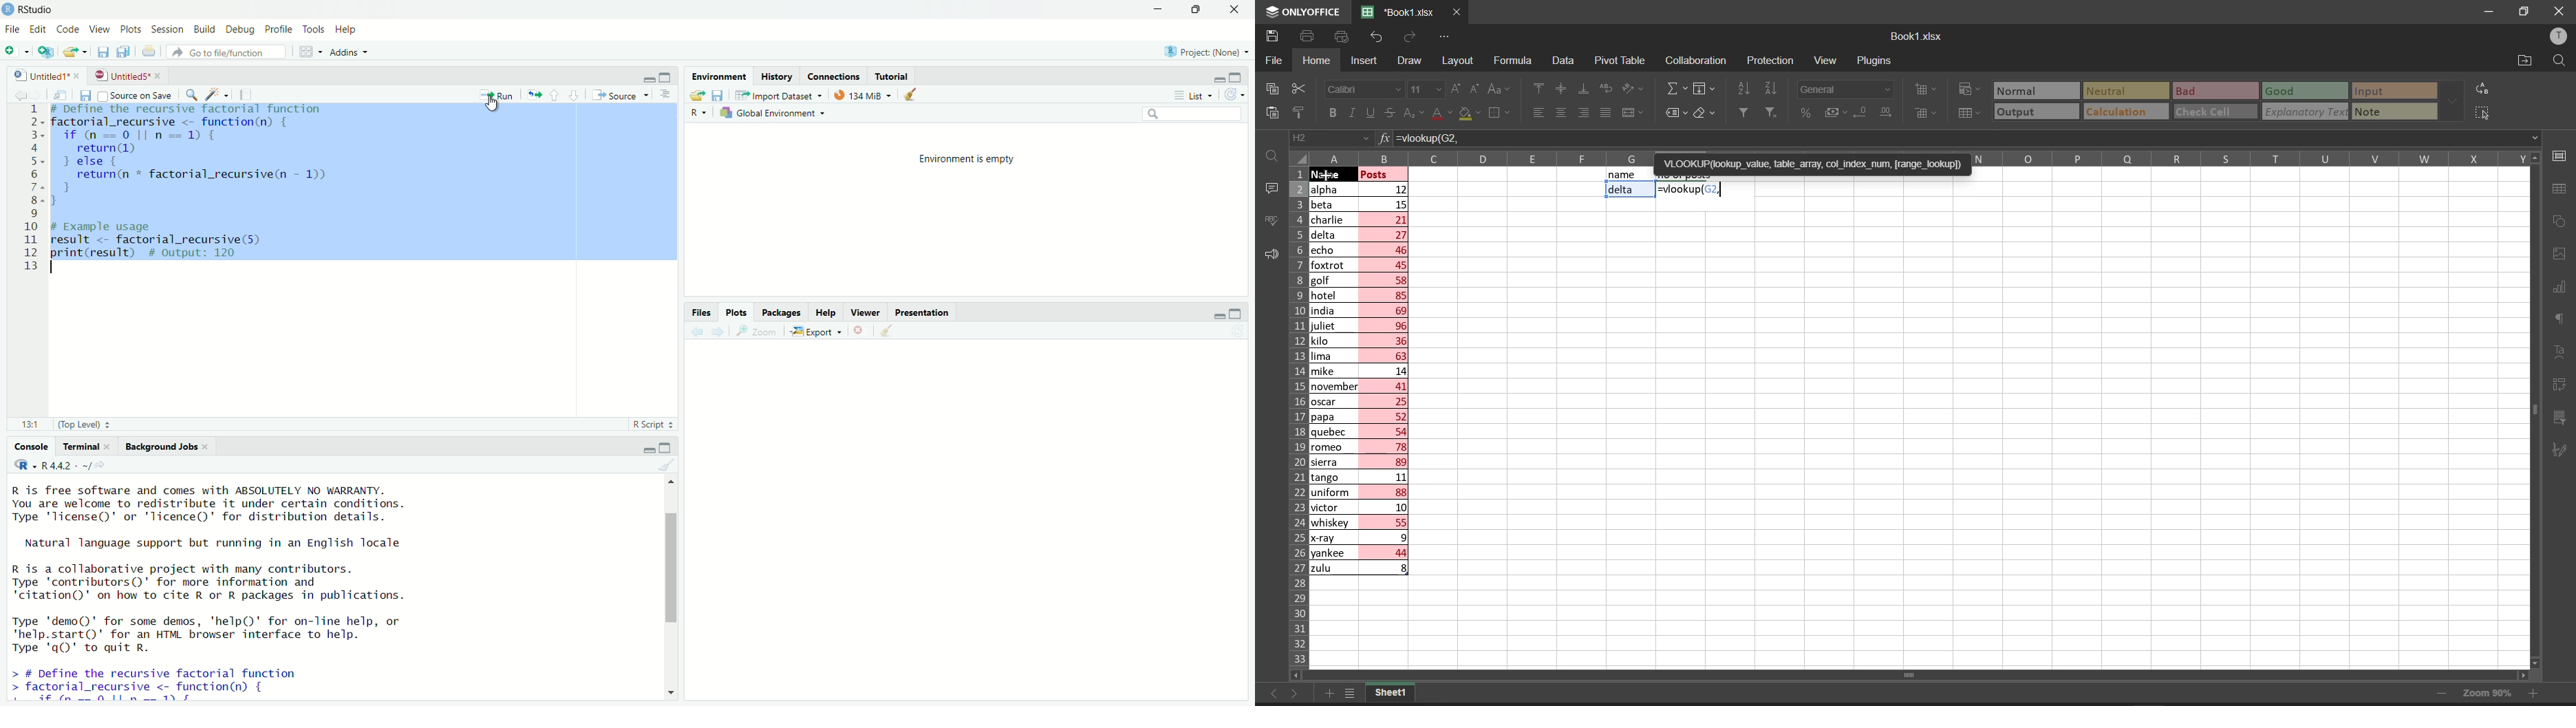 The width and height of the screenshot is (2576, 728). What do you see at coordinates (207, 594) in the screenshot?
I see `R is free software and comes with ABSOLUTELY NO WARRANTY.

You are welcome to redistribute it under certain conditions.

Type 'license()' or 'licence()' for distribution details.
Natural language support but running in an English locale

R is a collaborative project with many contributors.

Type 'contributors()' for more information and

‘citation()' on how to cite R or R packages in publications.

Type 'demo()' for some demos, 'help()' for on-line help, or

'help.start()' for an HTML browser interface to help.

Type 'q0"' to quit R.

> # Define the recursive factorial function

> factorial_recursive <- function(n) {

if fm o— nlm) S` at bounding box center [207, 594].